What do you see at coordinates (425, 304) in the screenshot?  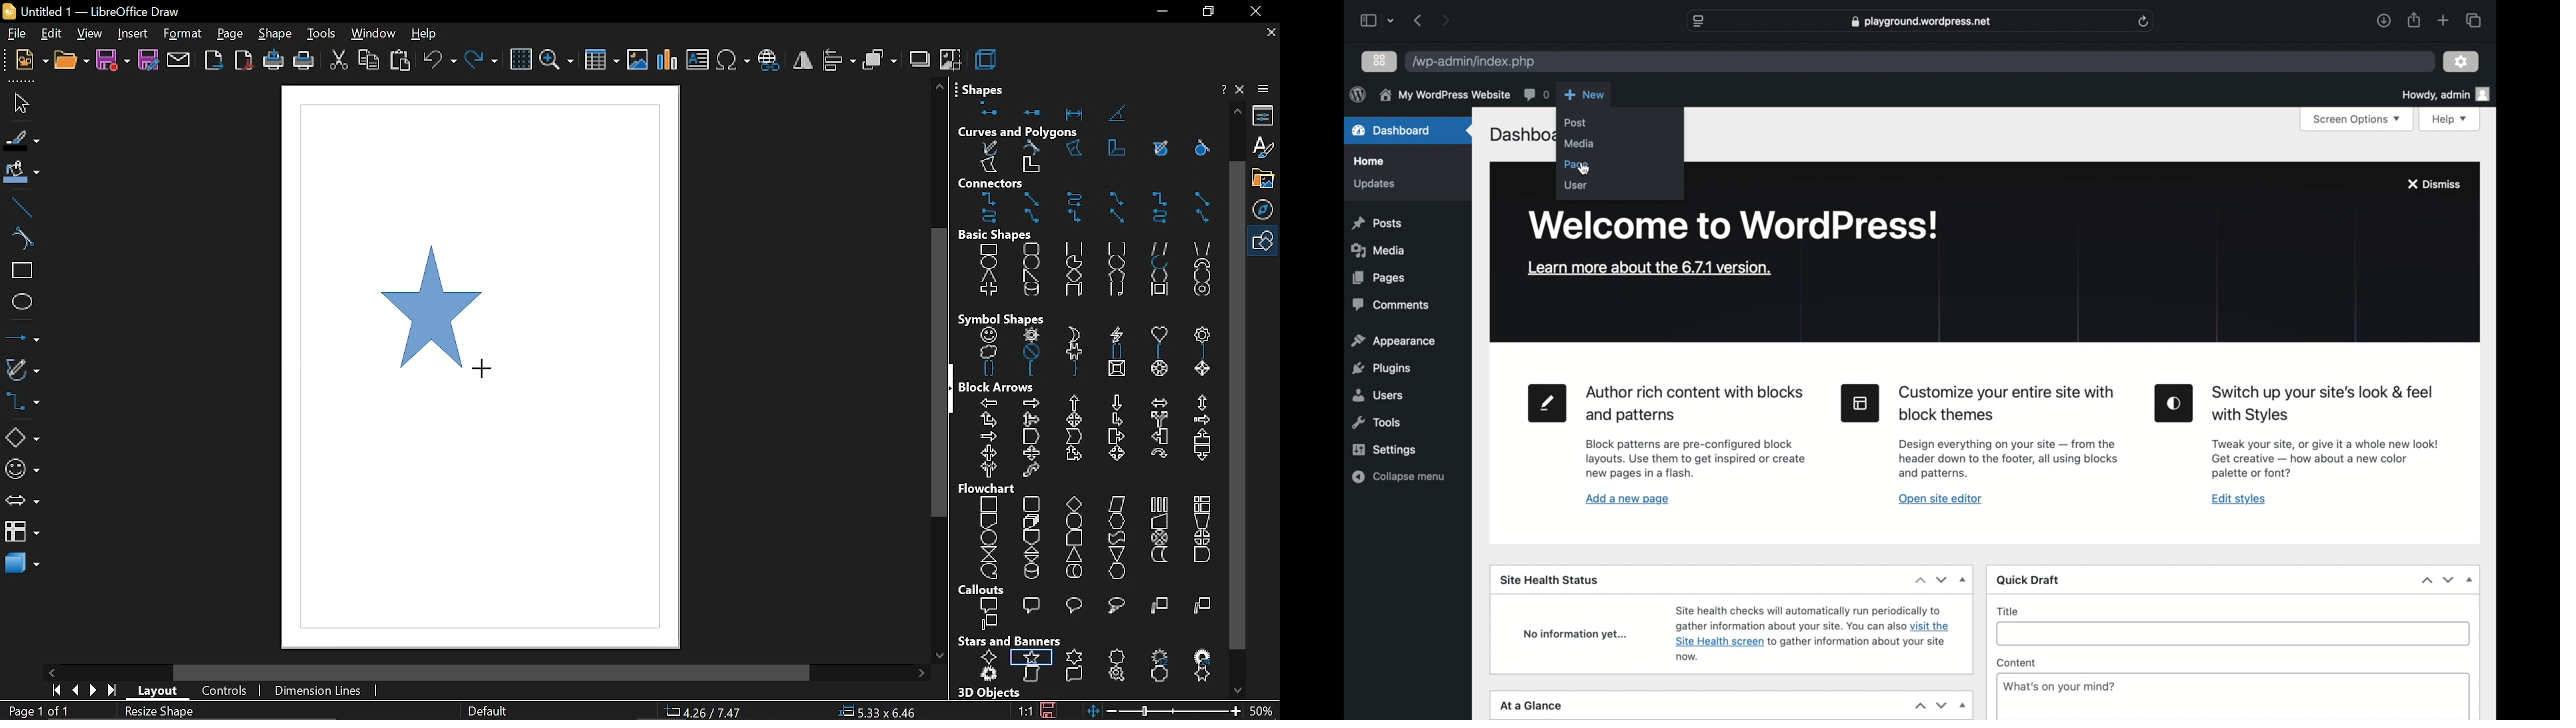 I see `star shape` at bounding box center [425, 304].